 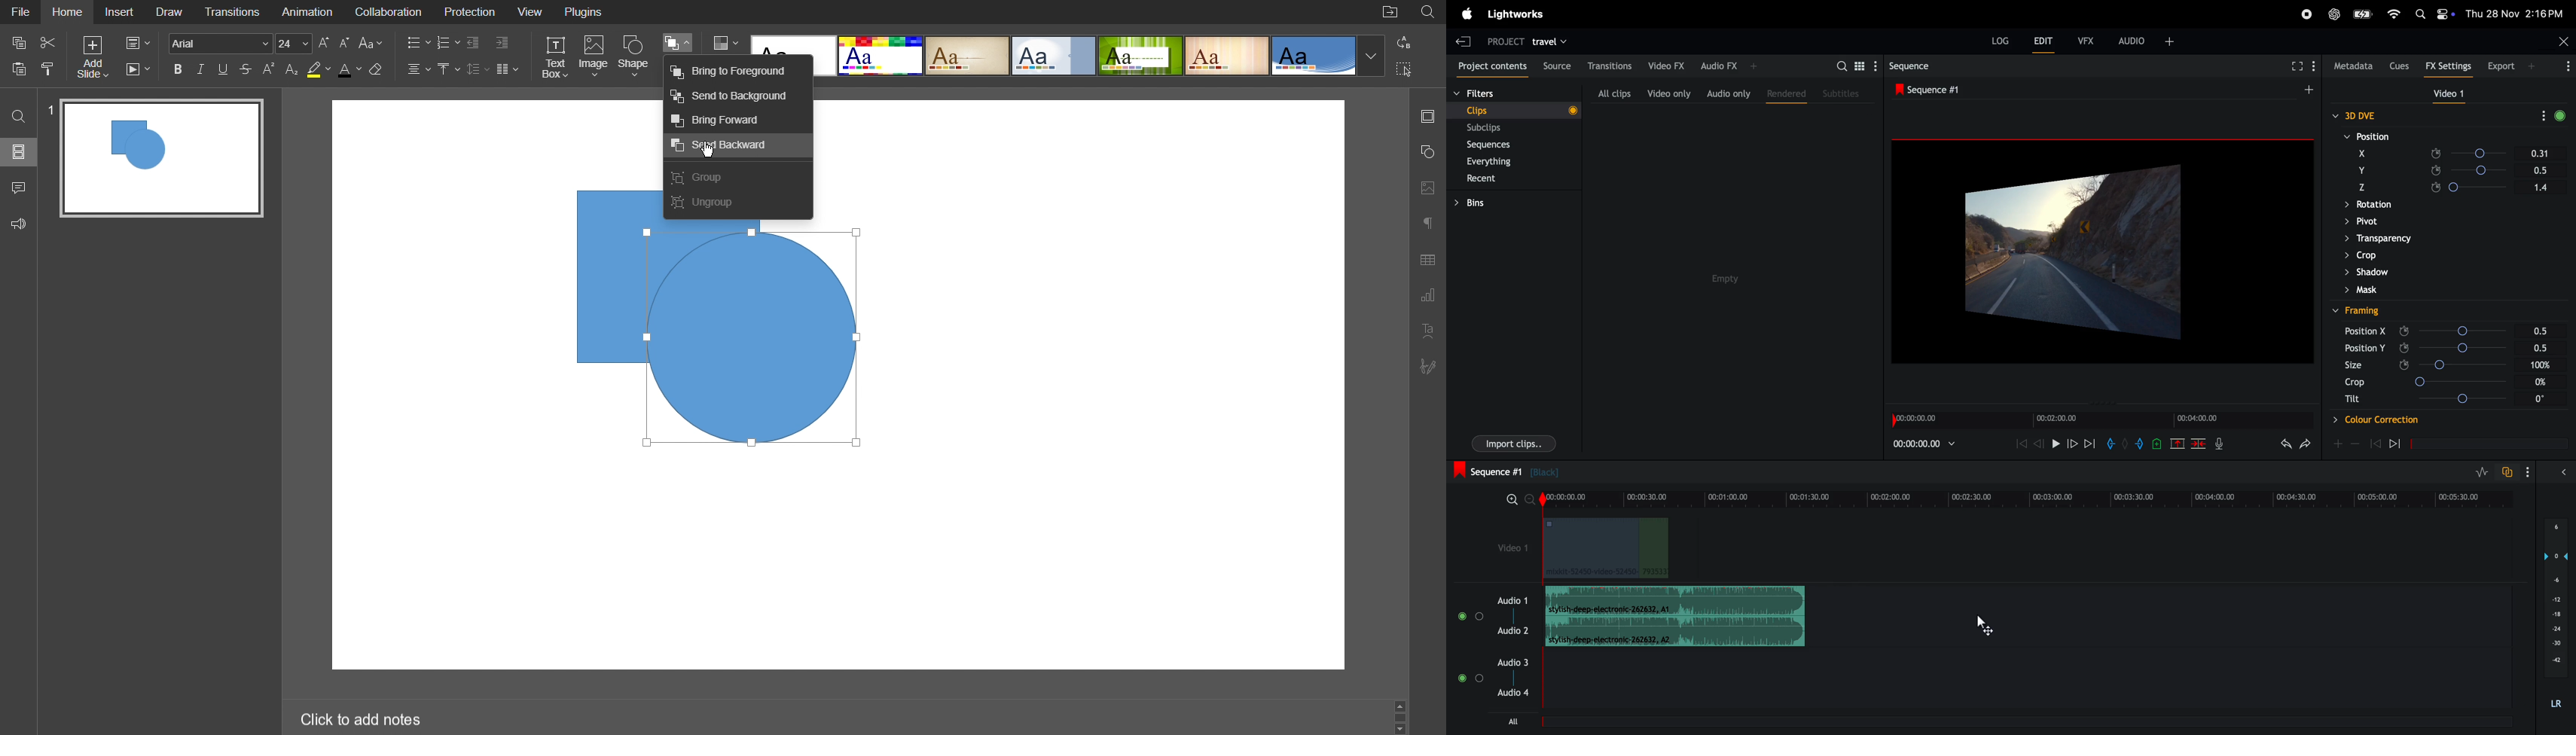 What do you see at coordinates (1728, 93) in the screenshot?
I see `audio only` at bounding box center [1728, 93].